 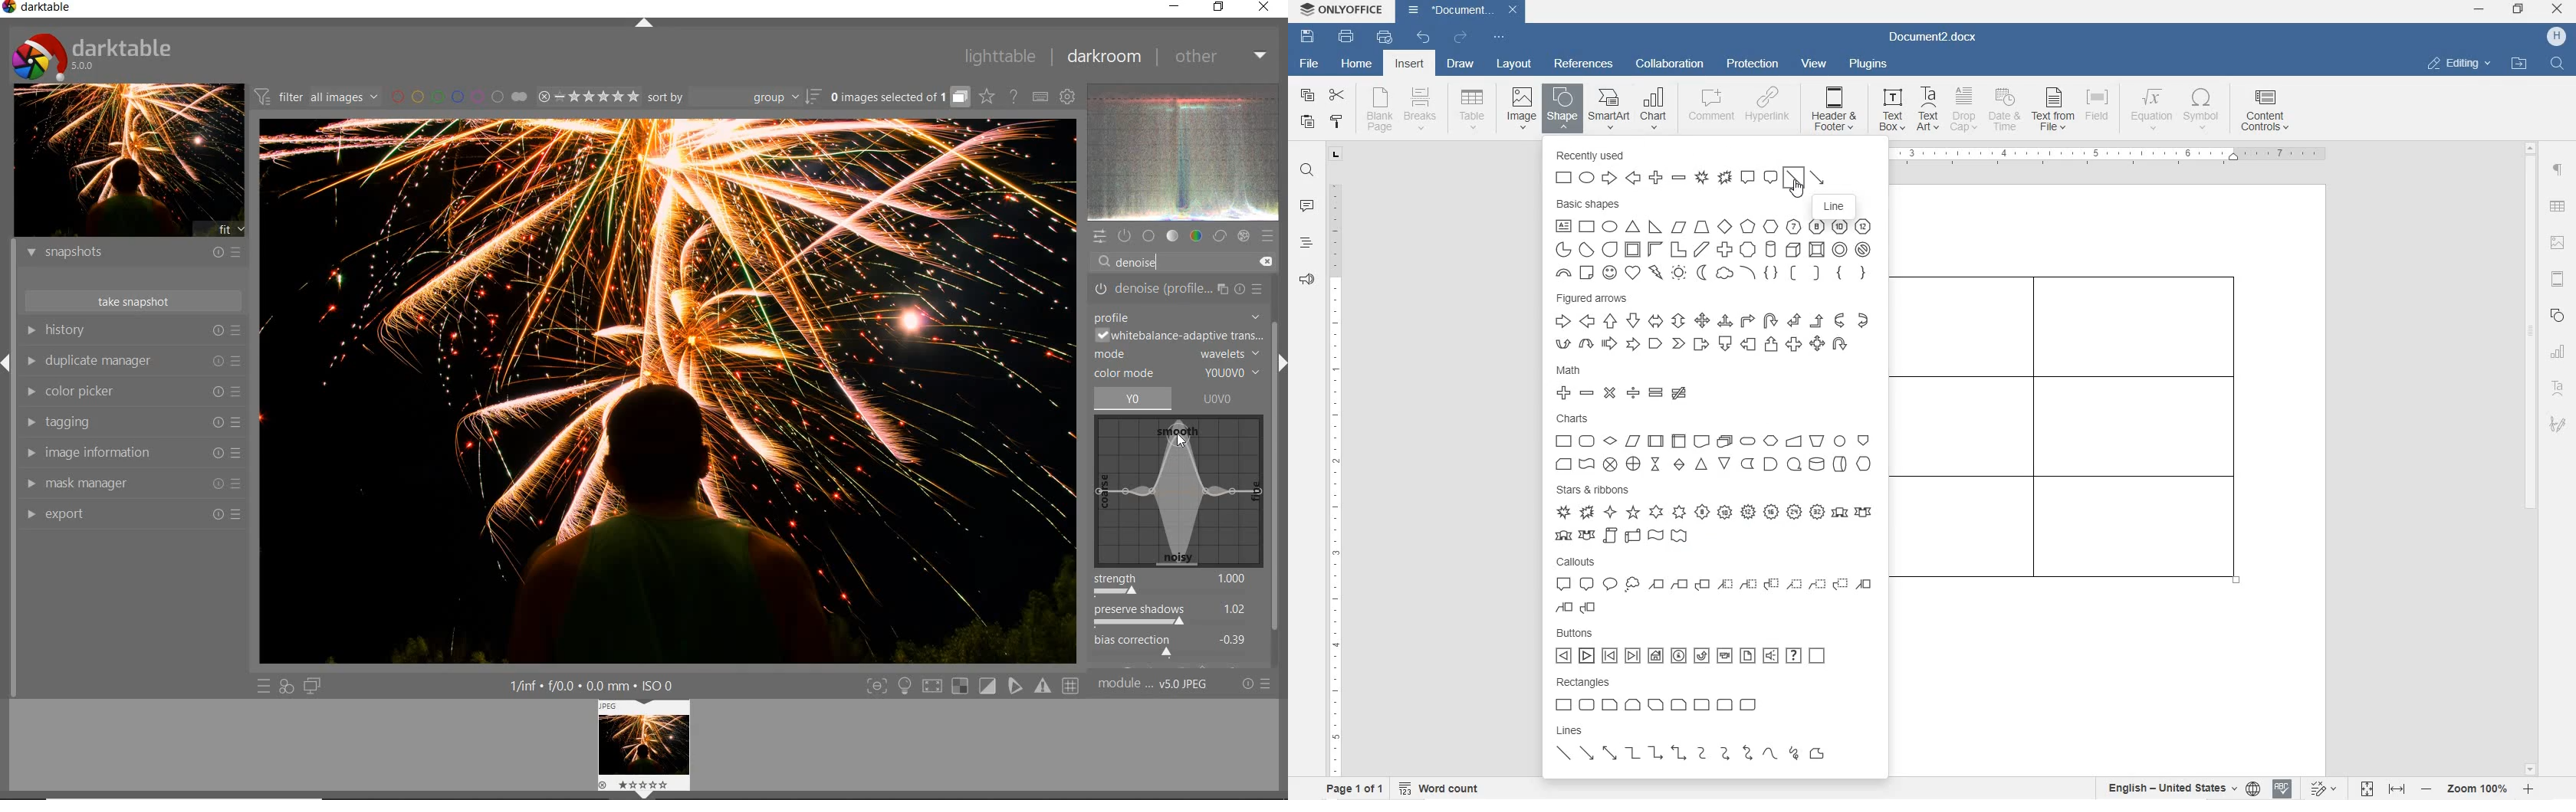 I want to click on color picker, so click(x=132, y=393).